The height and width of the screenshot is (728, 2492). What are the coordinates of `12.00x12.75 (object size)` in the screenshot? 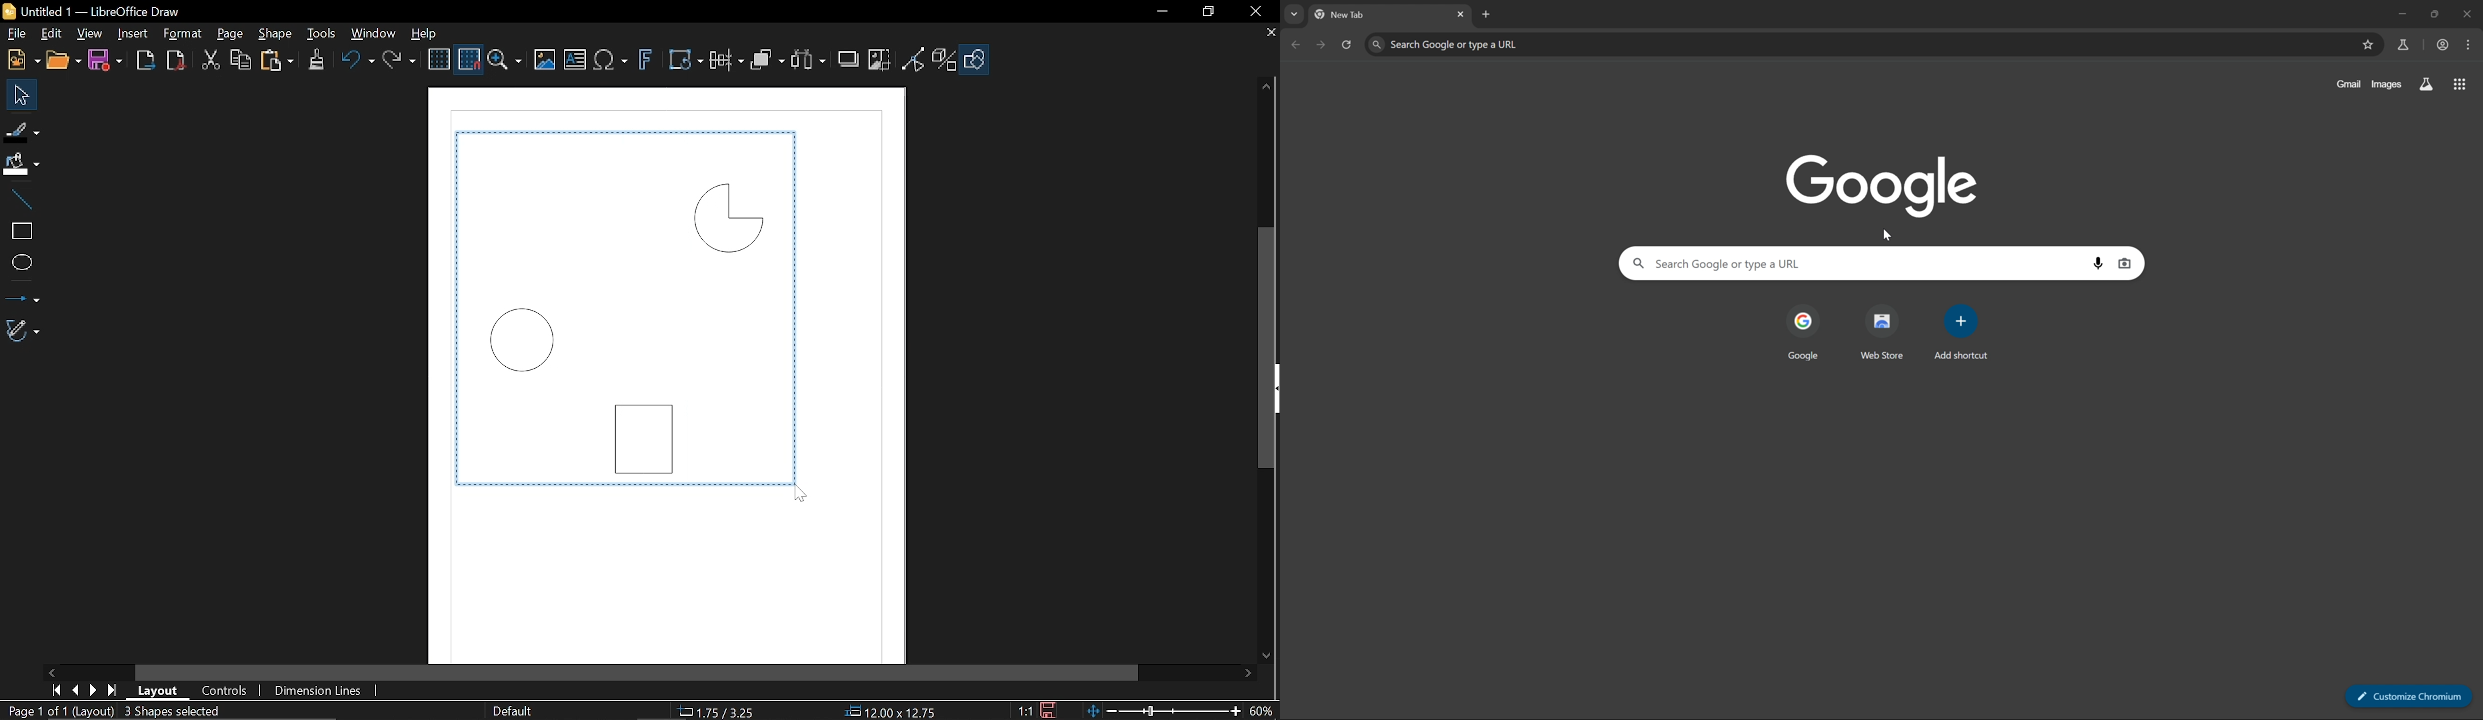 It's located at (889, 712).